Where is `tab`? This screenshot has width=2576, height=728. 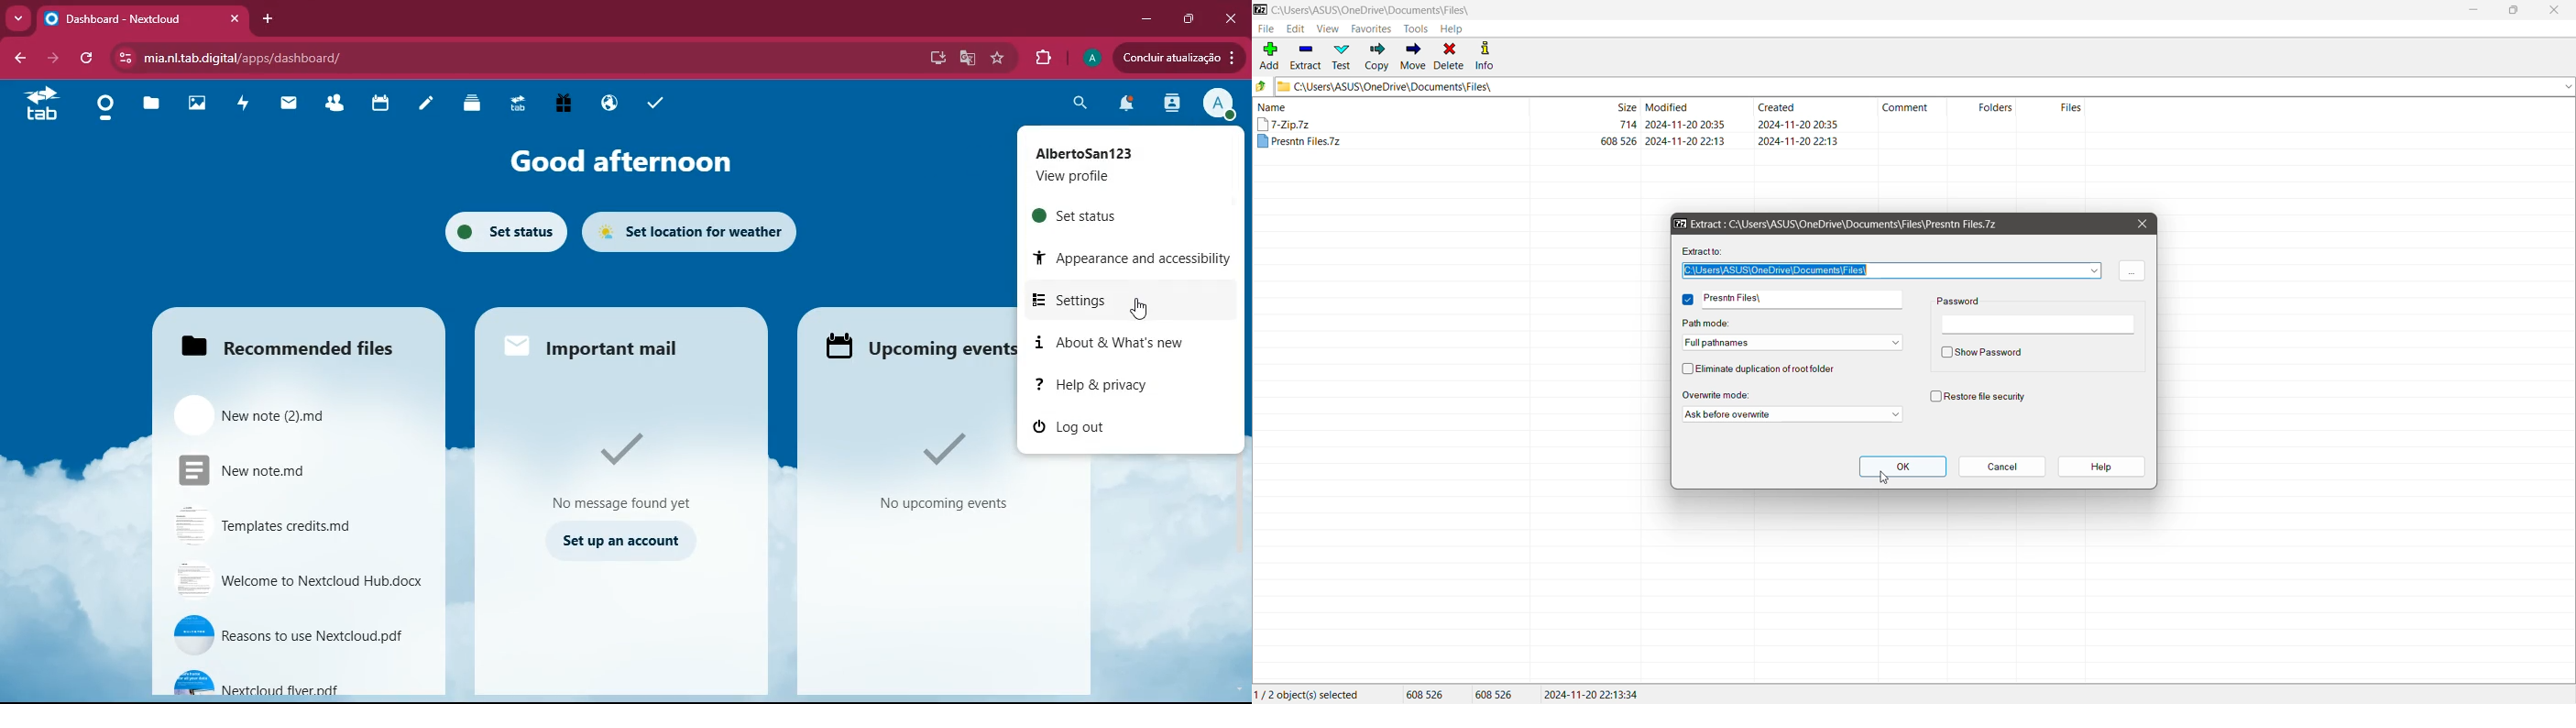 tab is located at coordinates (41, 105).